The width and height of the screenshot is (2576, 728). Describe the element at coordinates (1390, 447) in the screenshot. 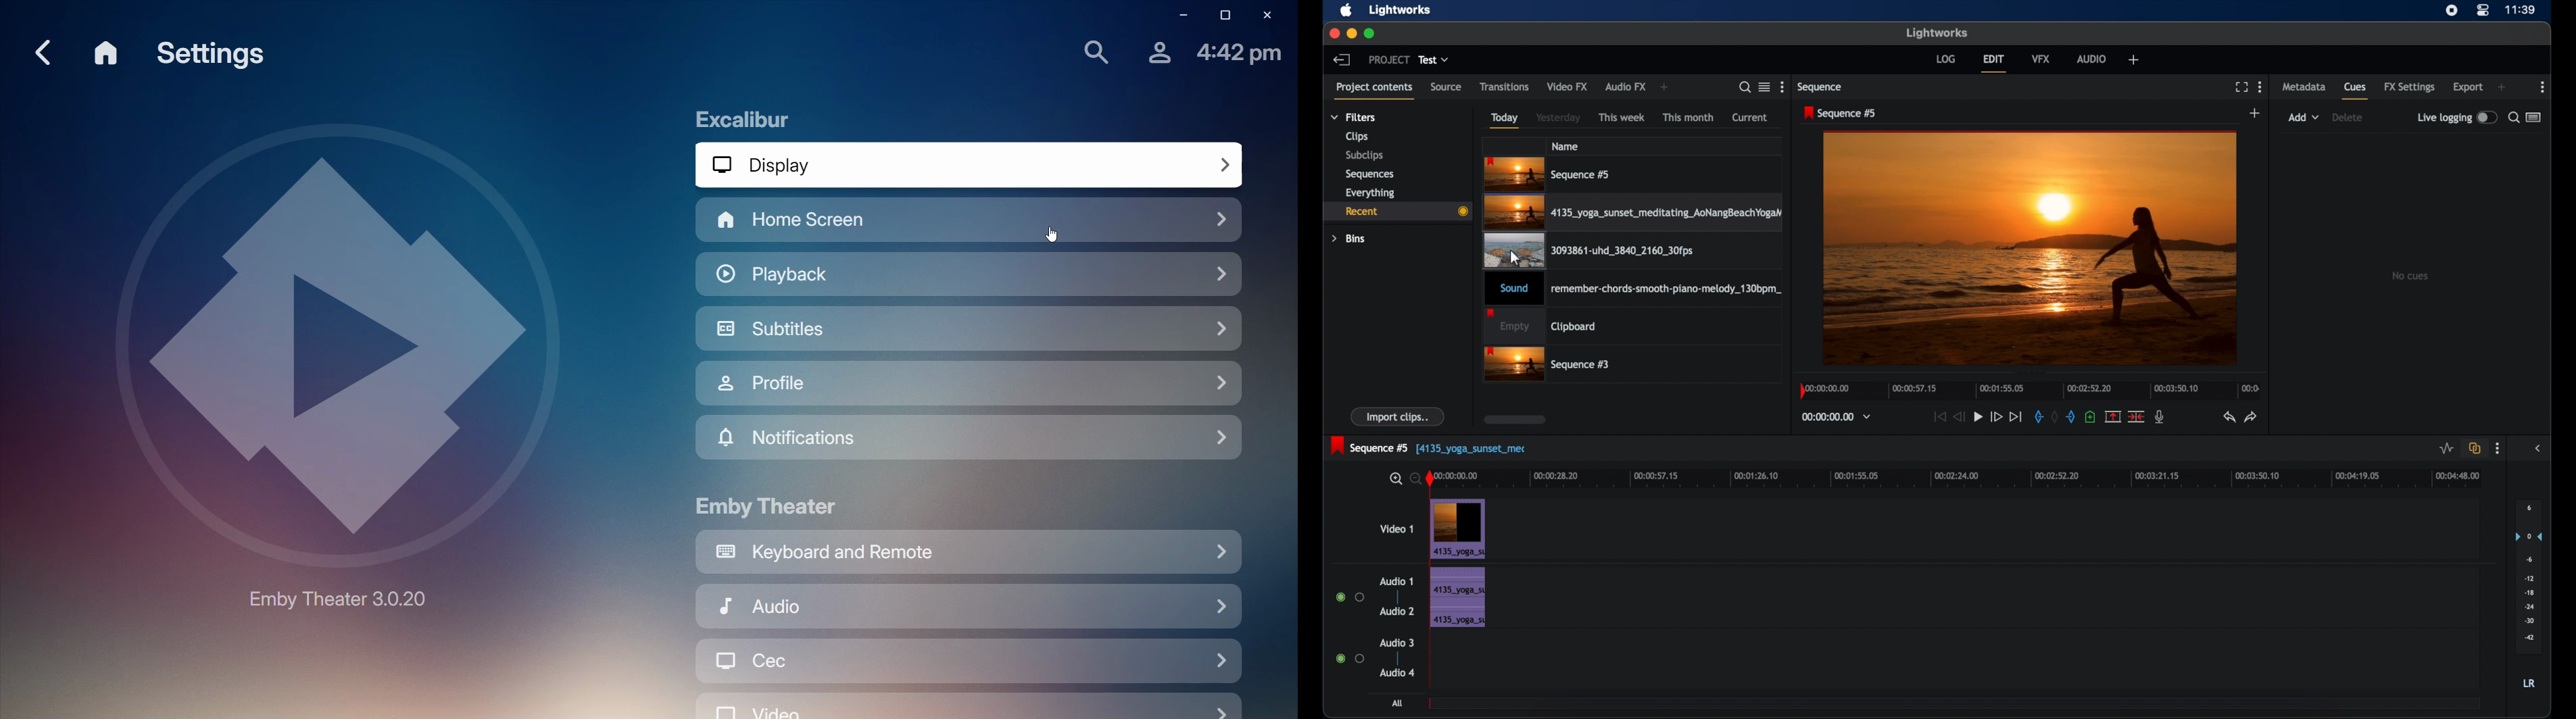

I see `sequence 5` at that location.